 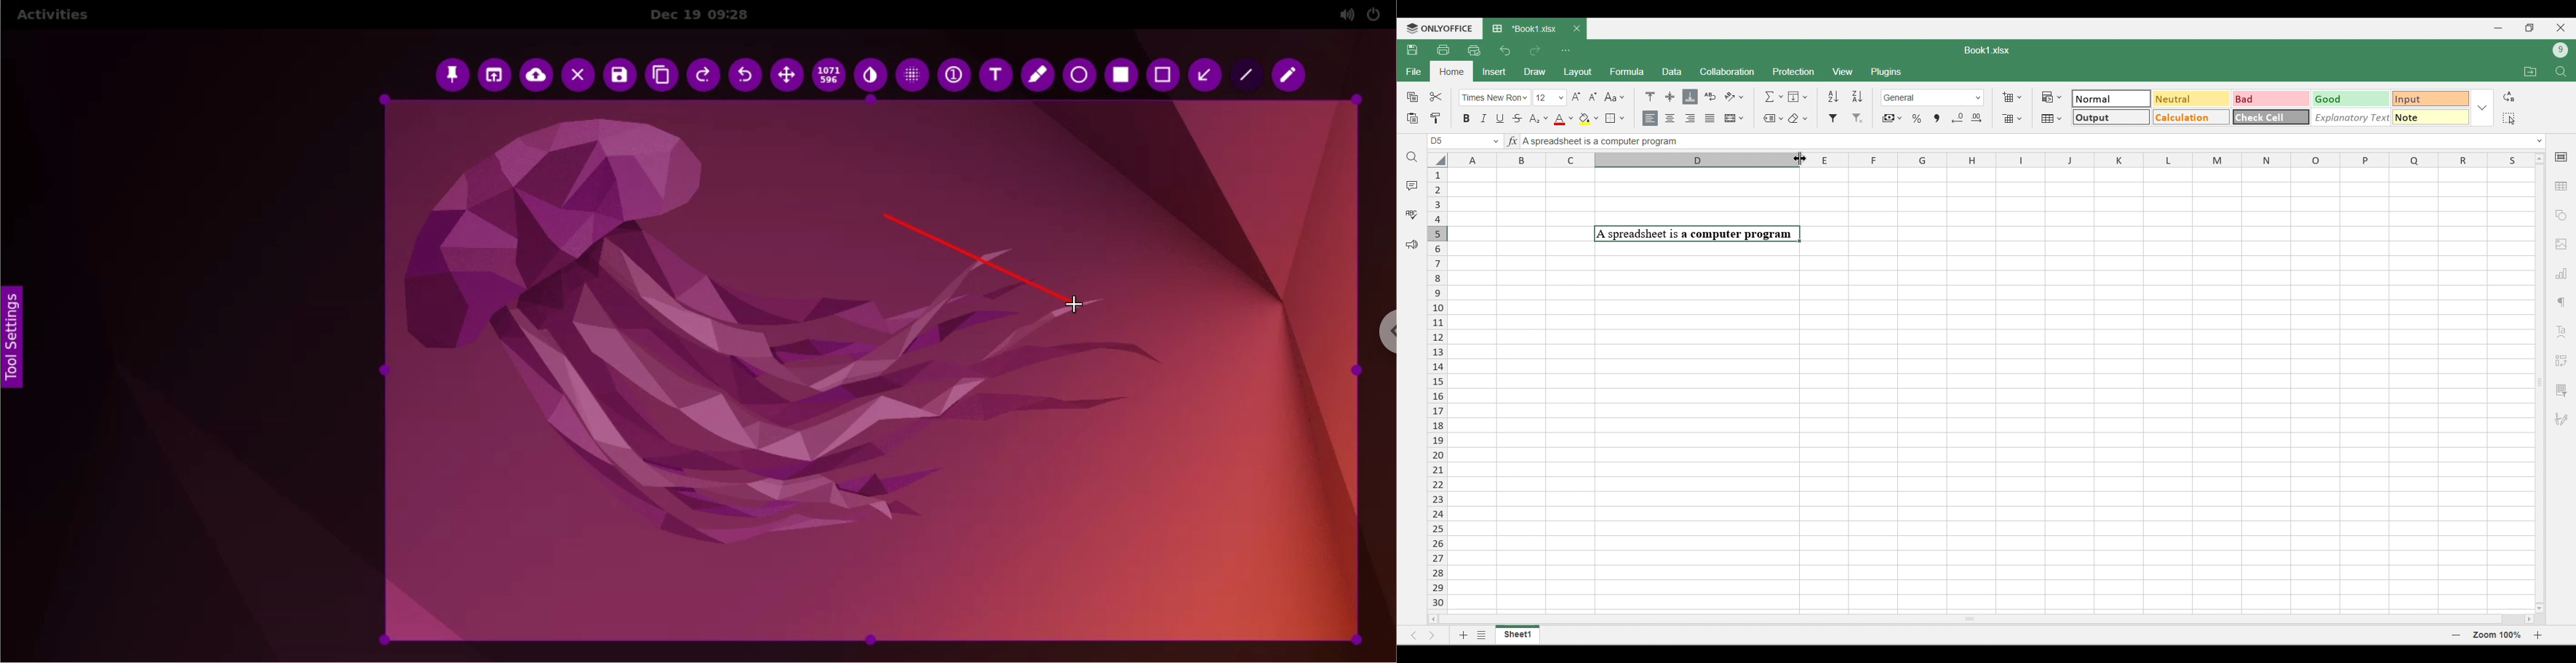 What do you see at coordinates (663, 75) in the screenshot?
I see `copy to clipboard ` at bounding box center [663, 75].